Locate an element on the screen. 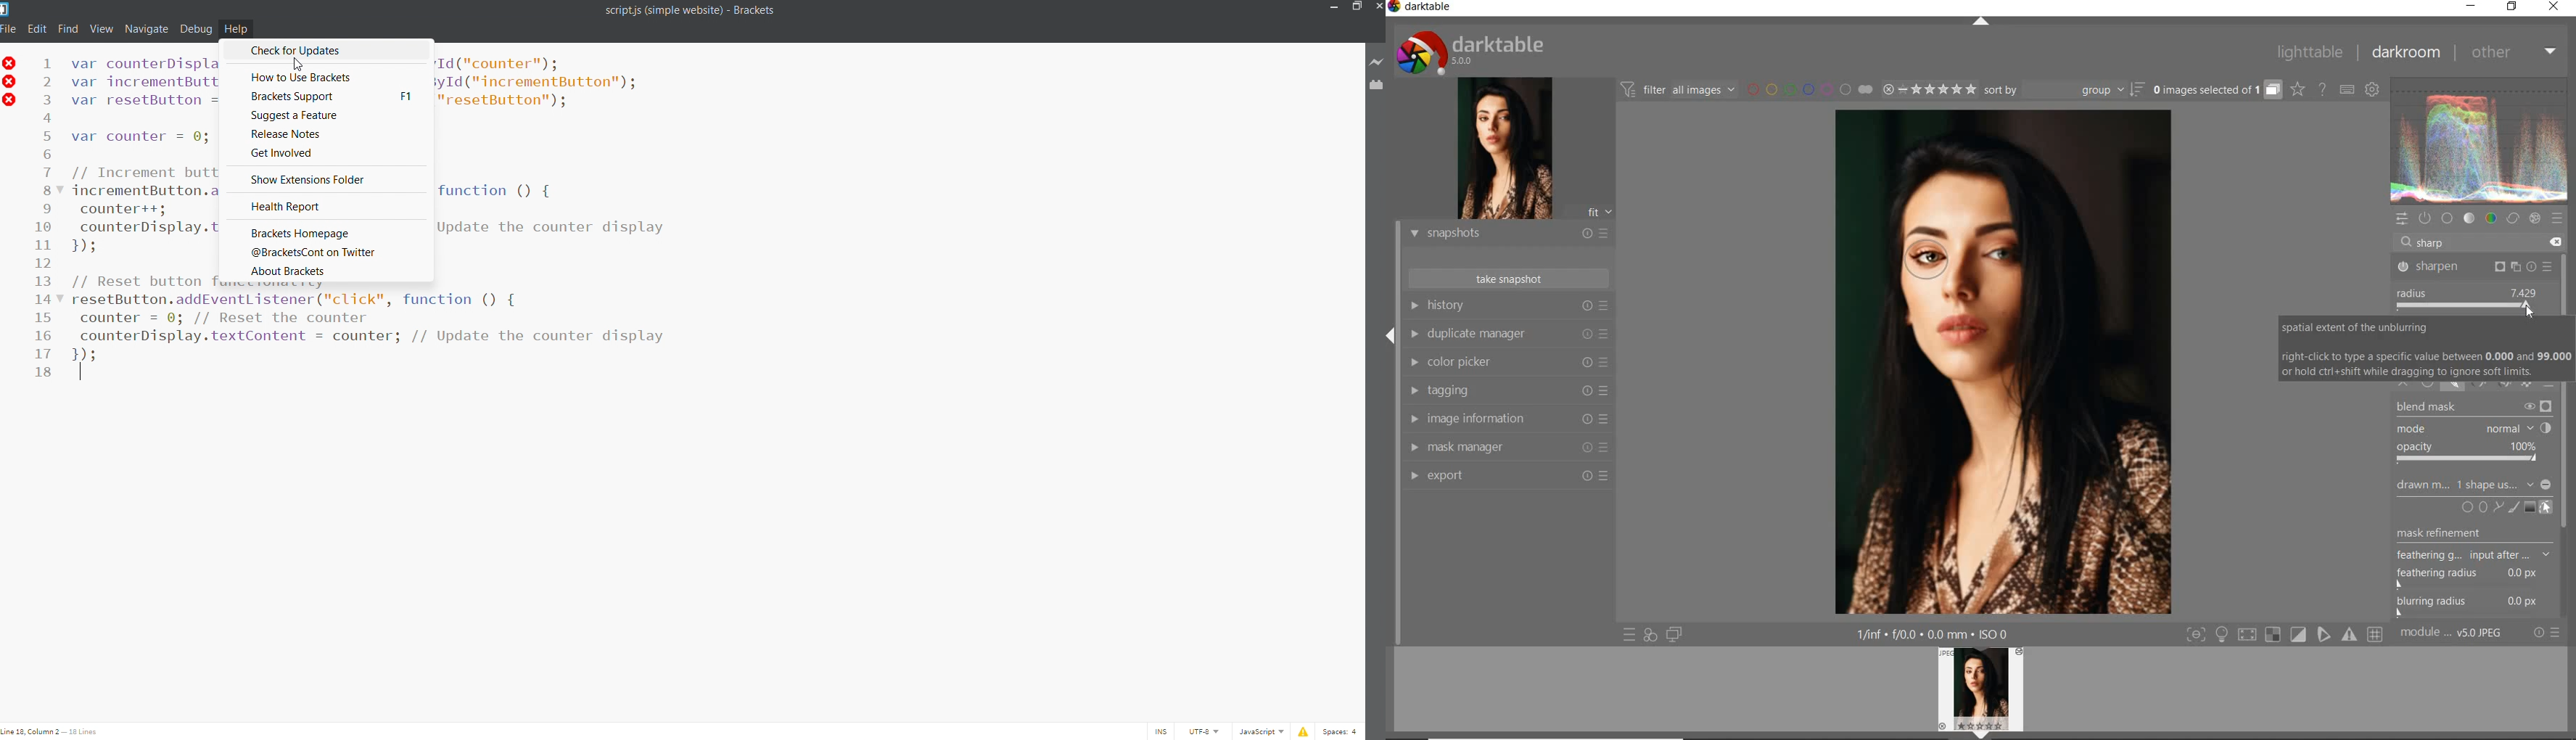 Image resolution: width=2576 pixels, height=756 pixels. image preview is located at coordinates (1505, 150).